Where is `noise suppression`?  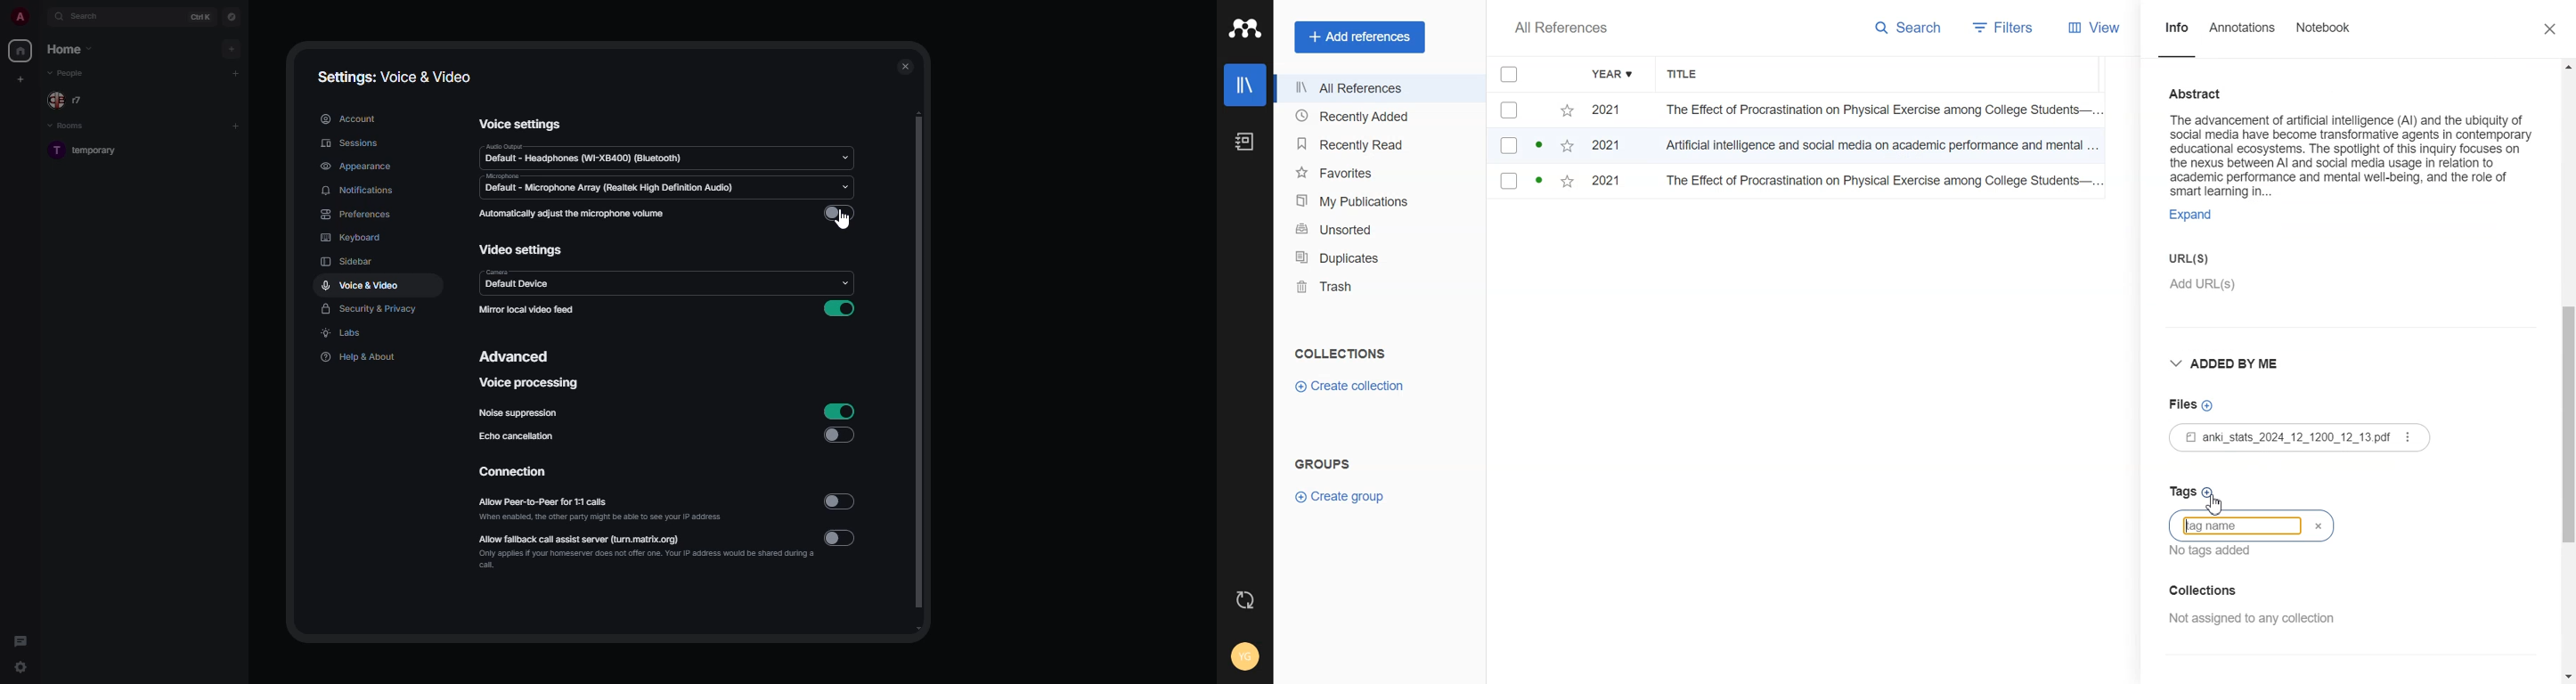 noise suppression is located at coordinates (521, 414).